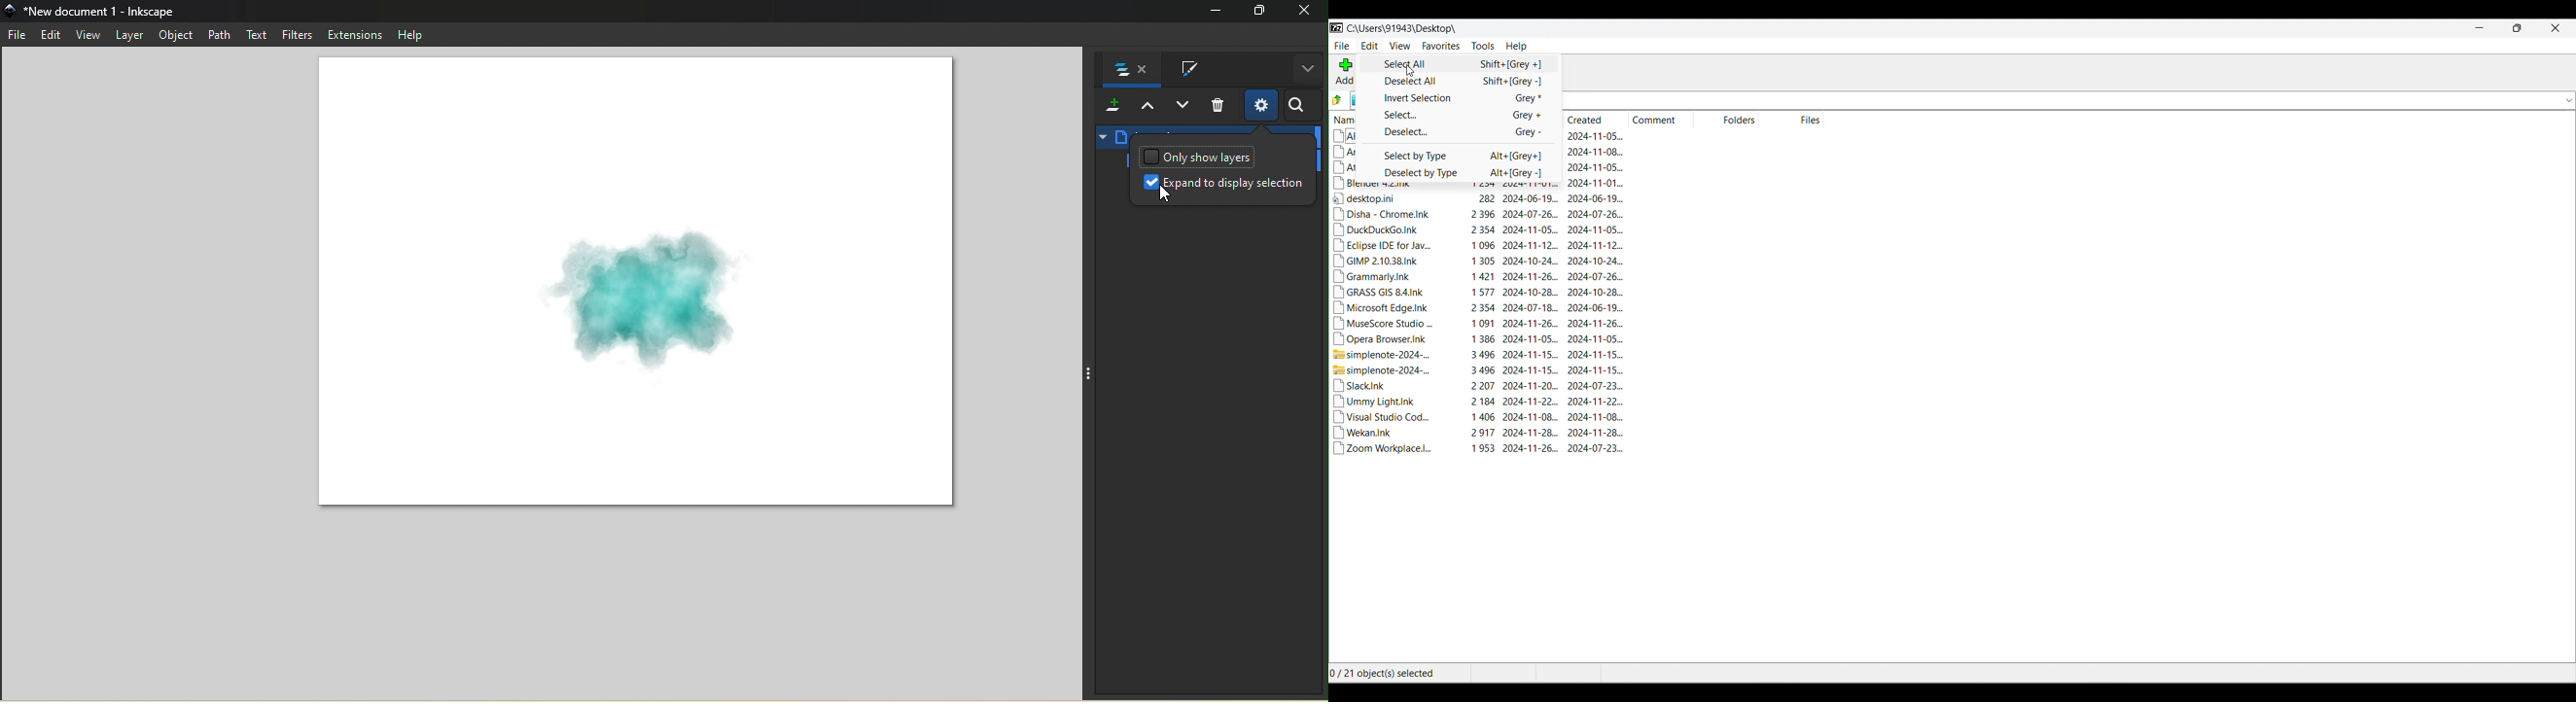 This screenshot has width=2576, height=728. Describe the element at coordinates (1147, 107) in the screenshot. I see `Raise selection one step` at that location.